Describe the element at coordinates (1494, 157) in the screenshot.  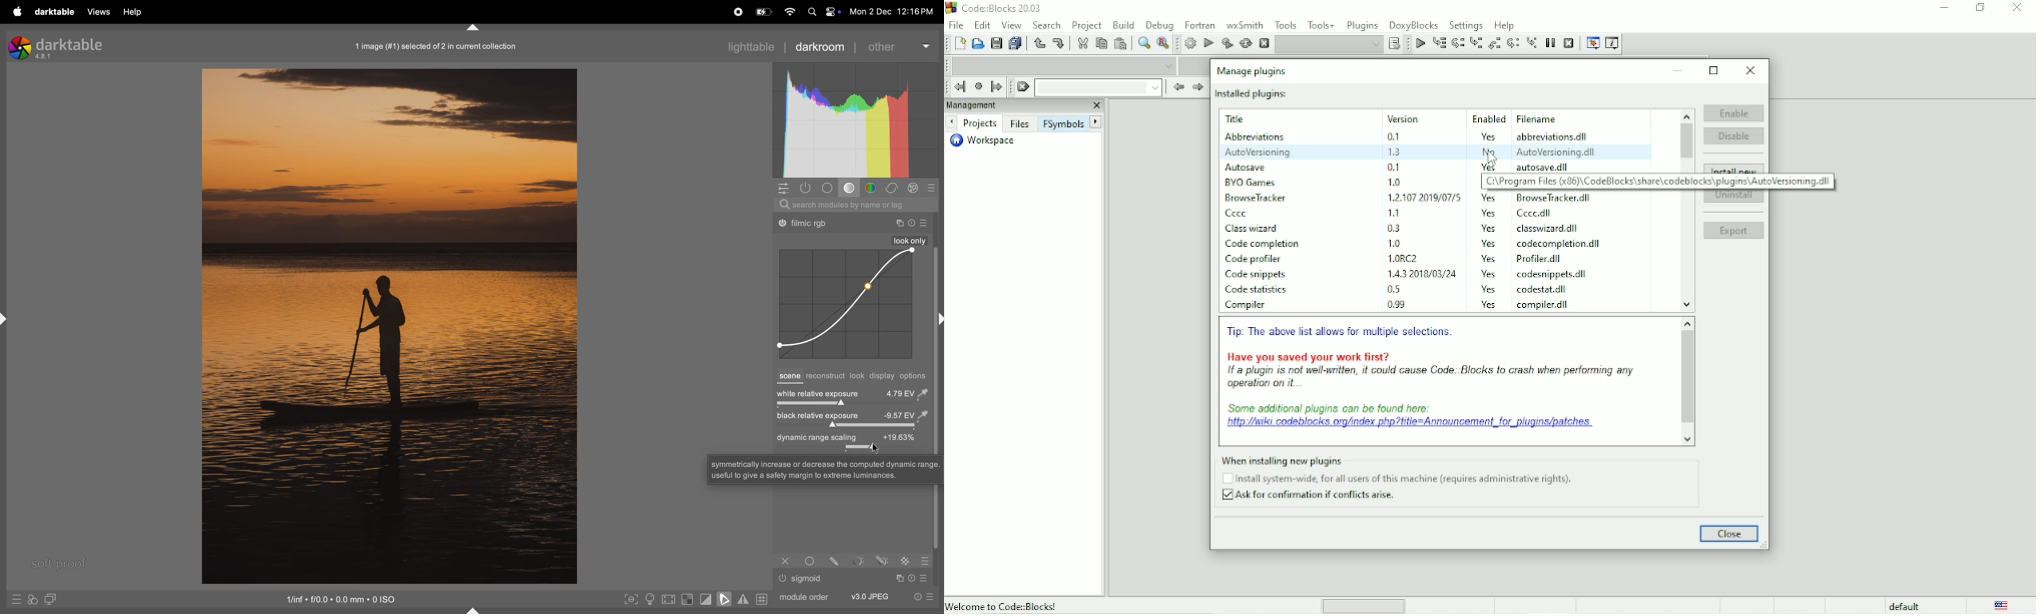
I see `cursor` at that location.